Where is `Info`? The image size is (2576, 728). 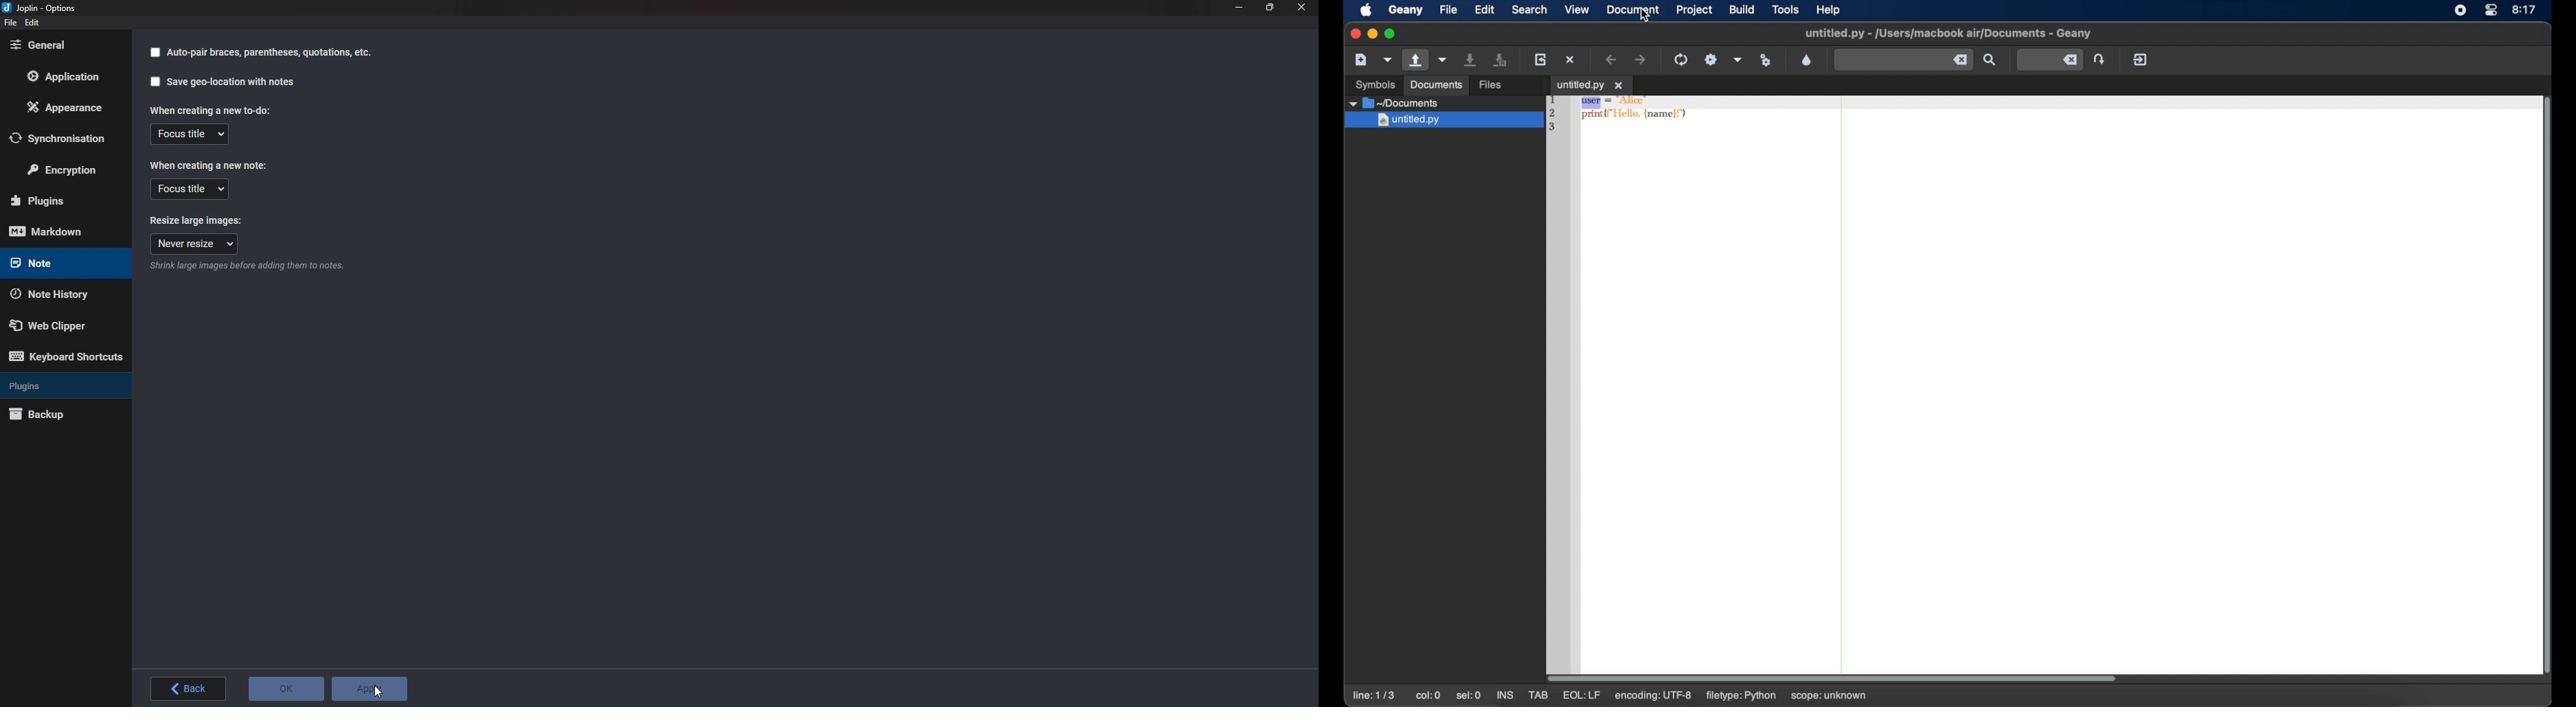 Info is located at coordinates (247, 268).